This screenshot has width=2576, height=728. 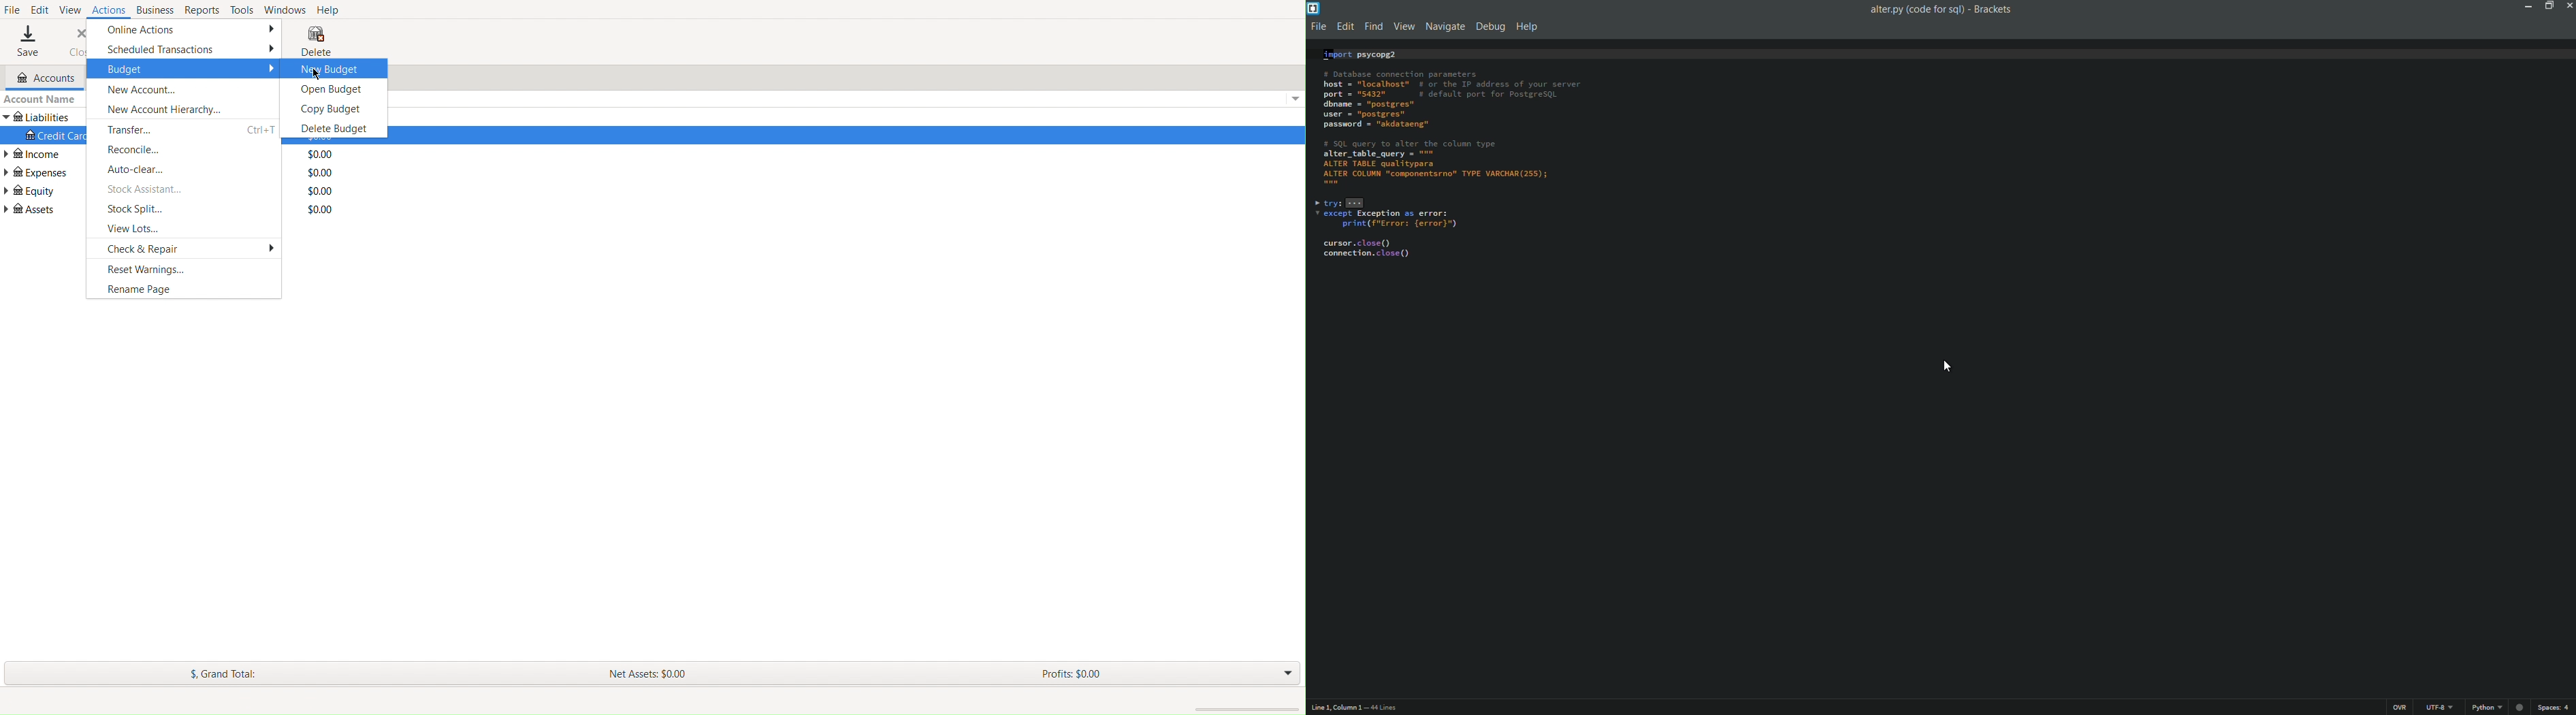 I want to click on view menu, so click(x=1400, y=27).